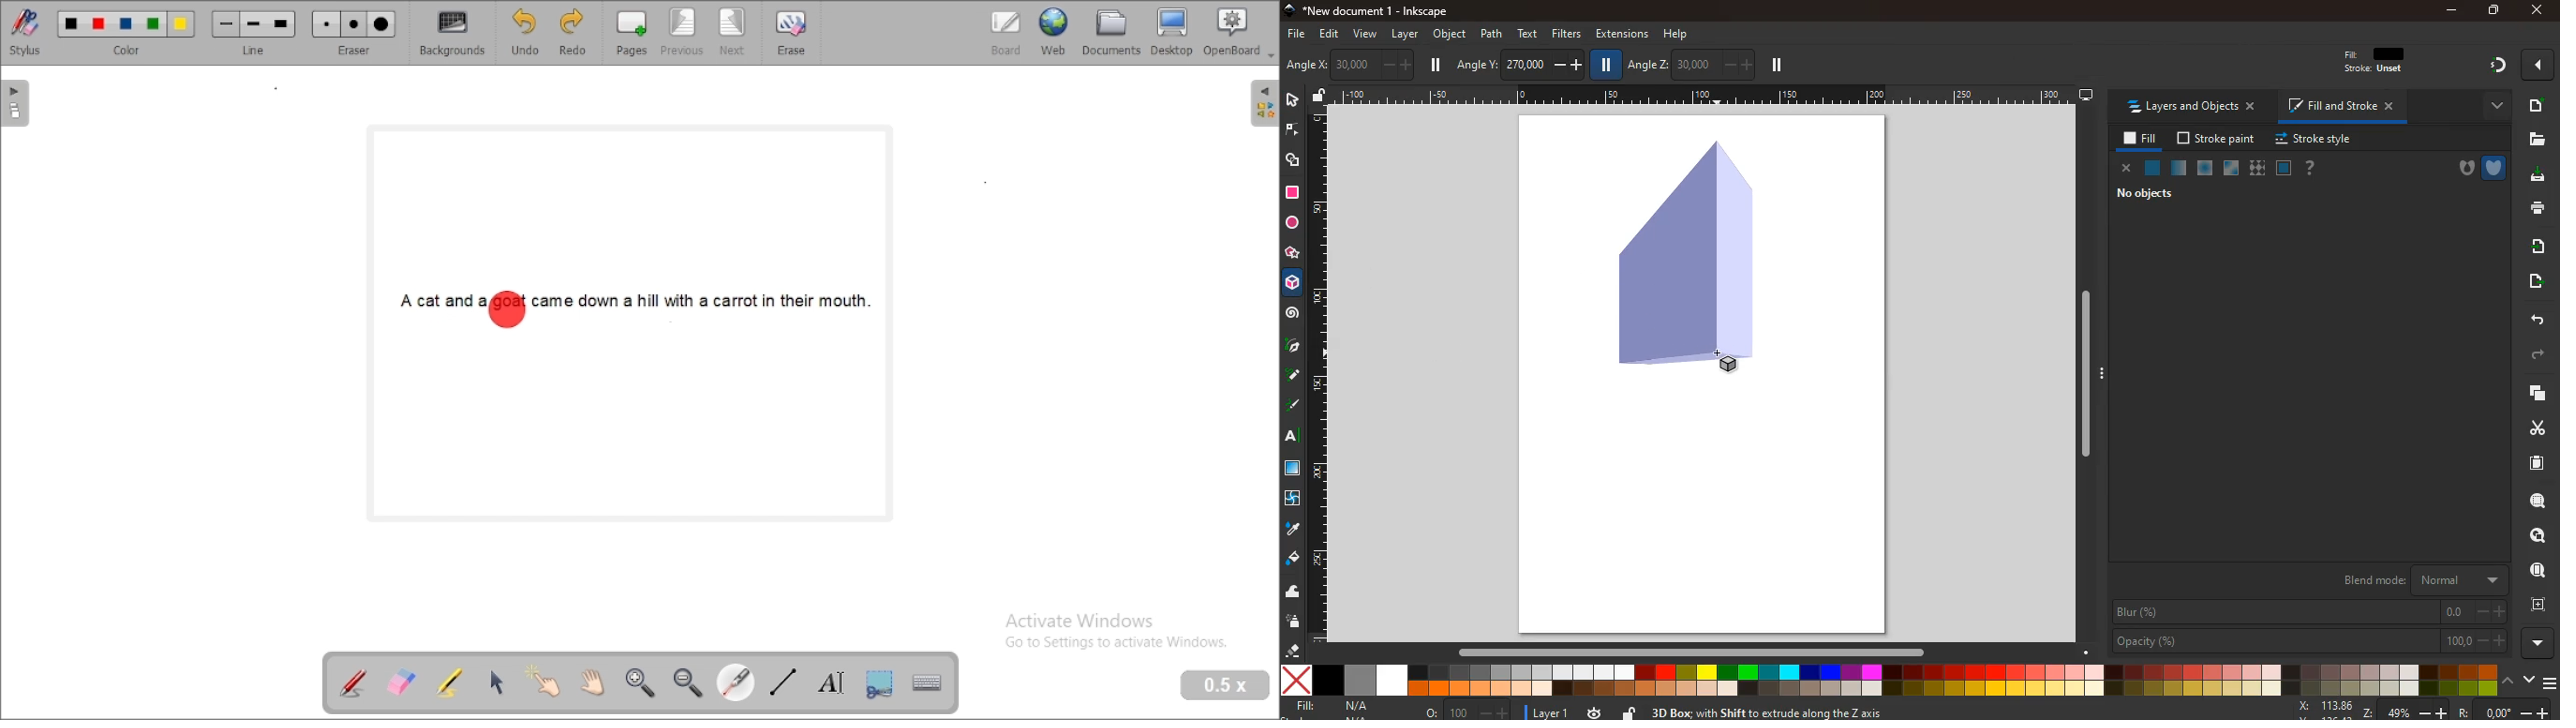  Describe the element at coordinates (2468, 711) in the screenshot. I see `` at that location.